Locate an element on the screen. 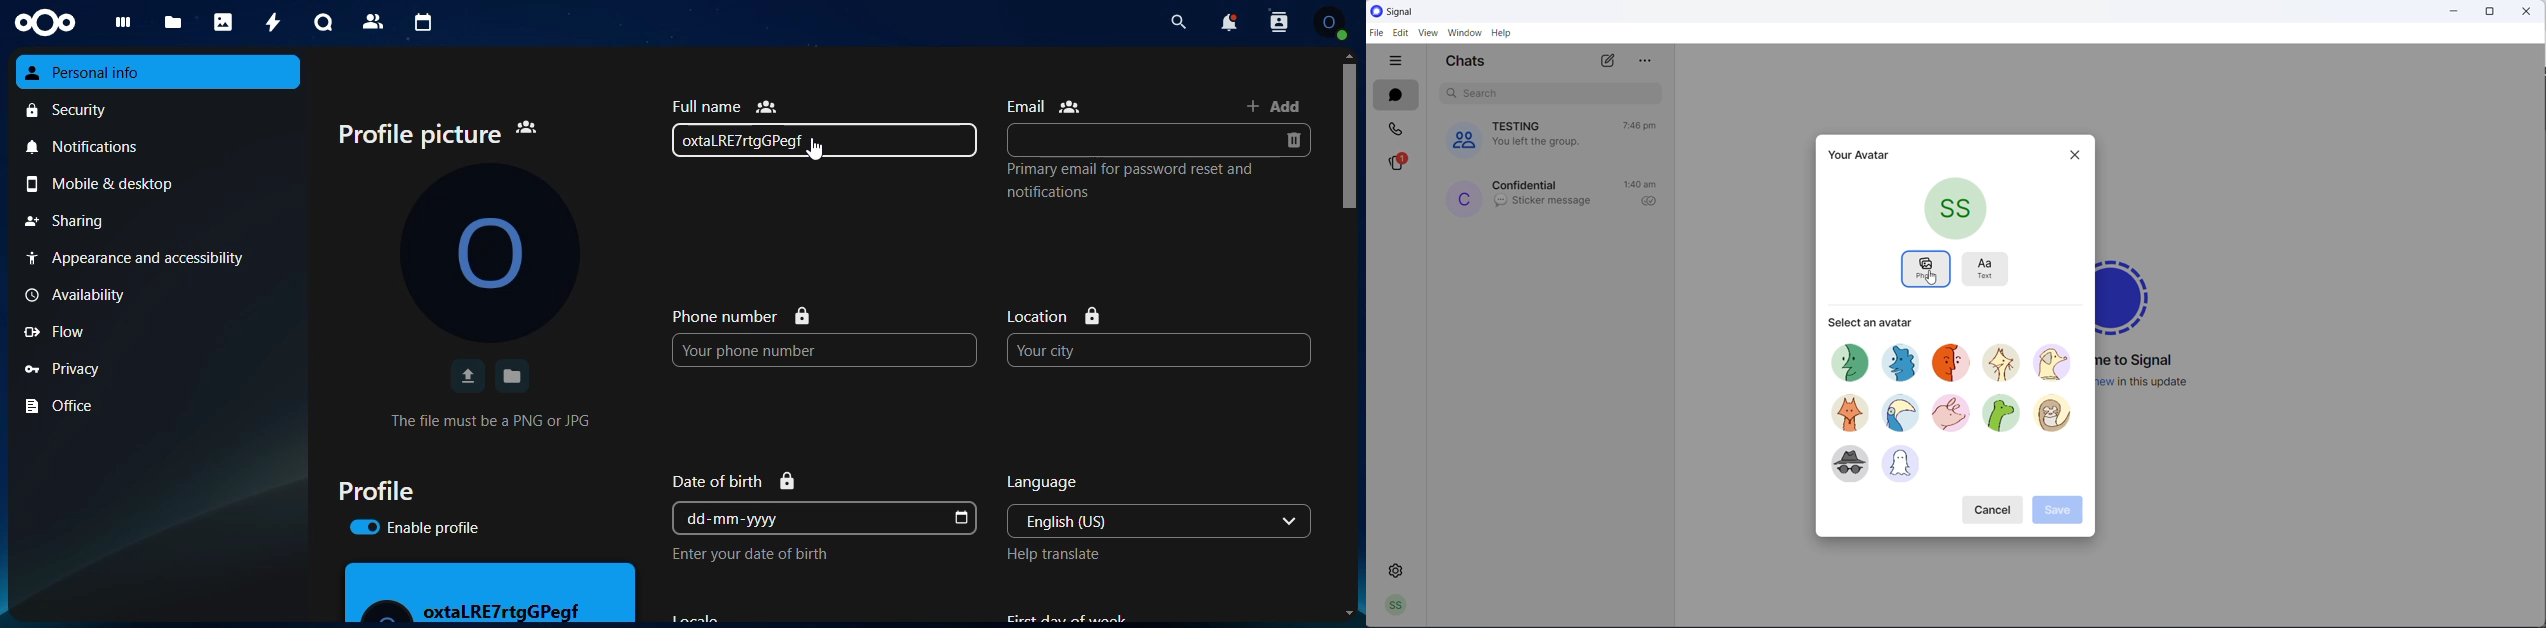 This screenshot has width=2548, height=644. personal info is located at coordinates (159, 72).